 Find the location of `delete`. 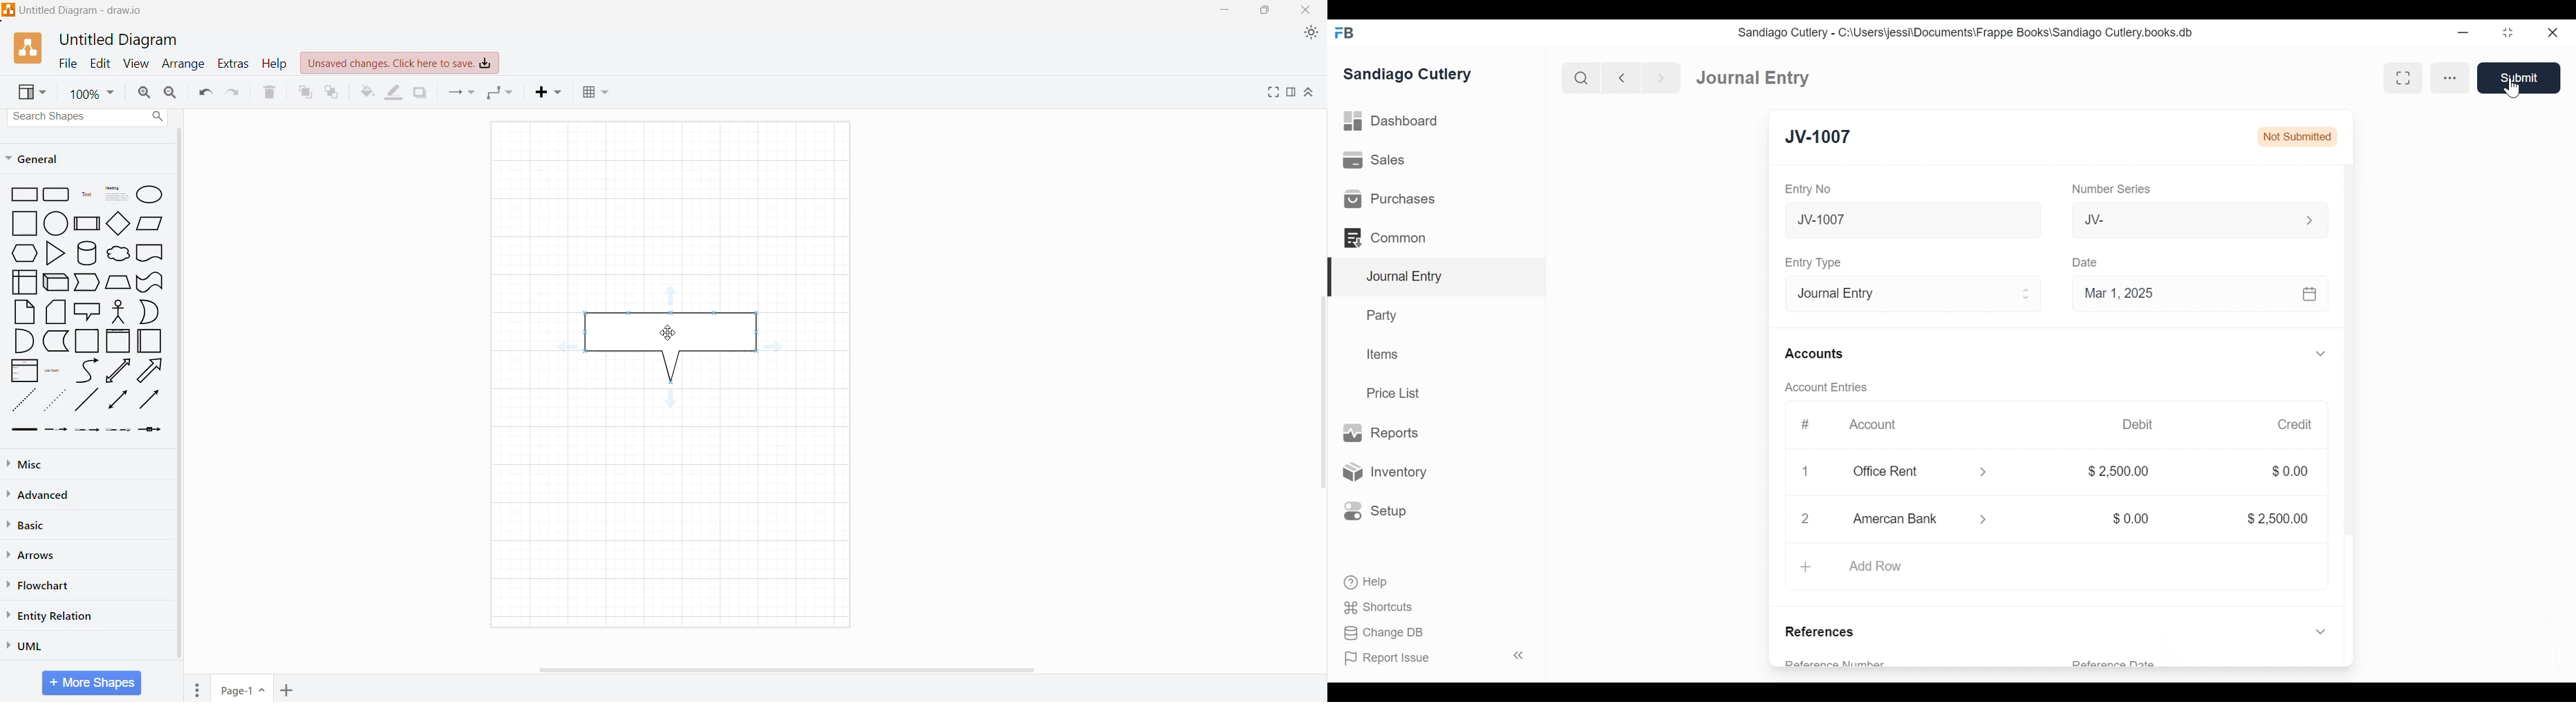

delete is located at coordinates (1803, 521).